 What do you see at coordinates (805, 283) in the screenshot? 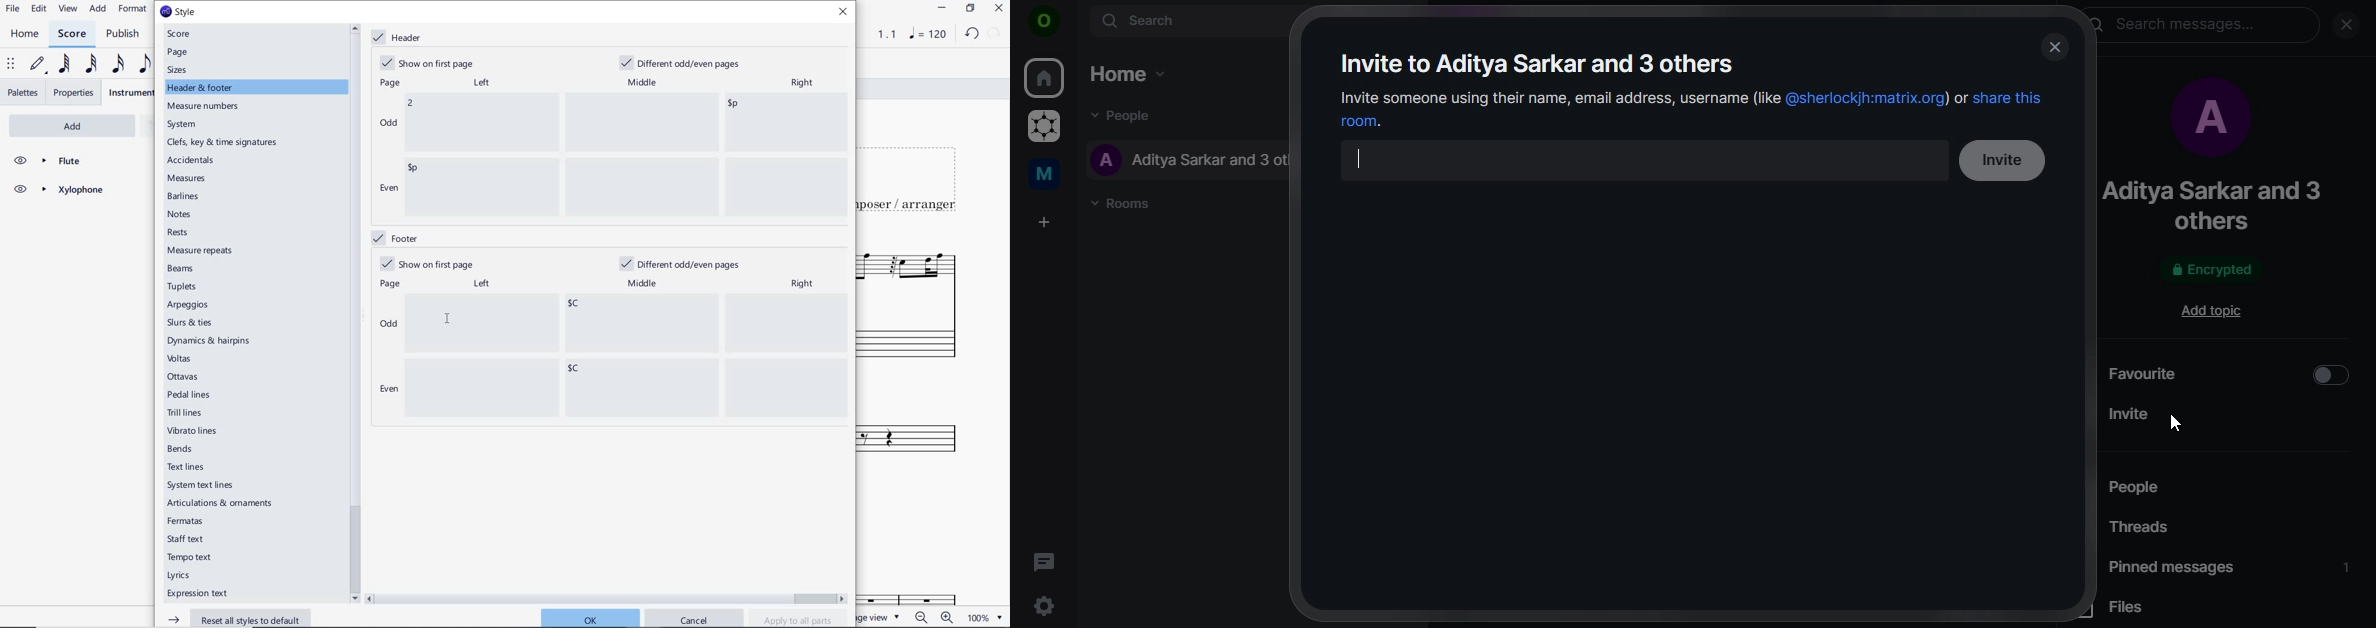
I see `right` at bounding box center [805, 283].